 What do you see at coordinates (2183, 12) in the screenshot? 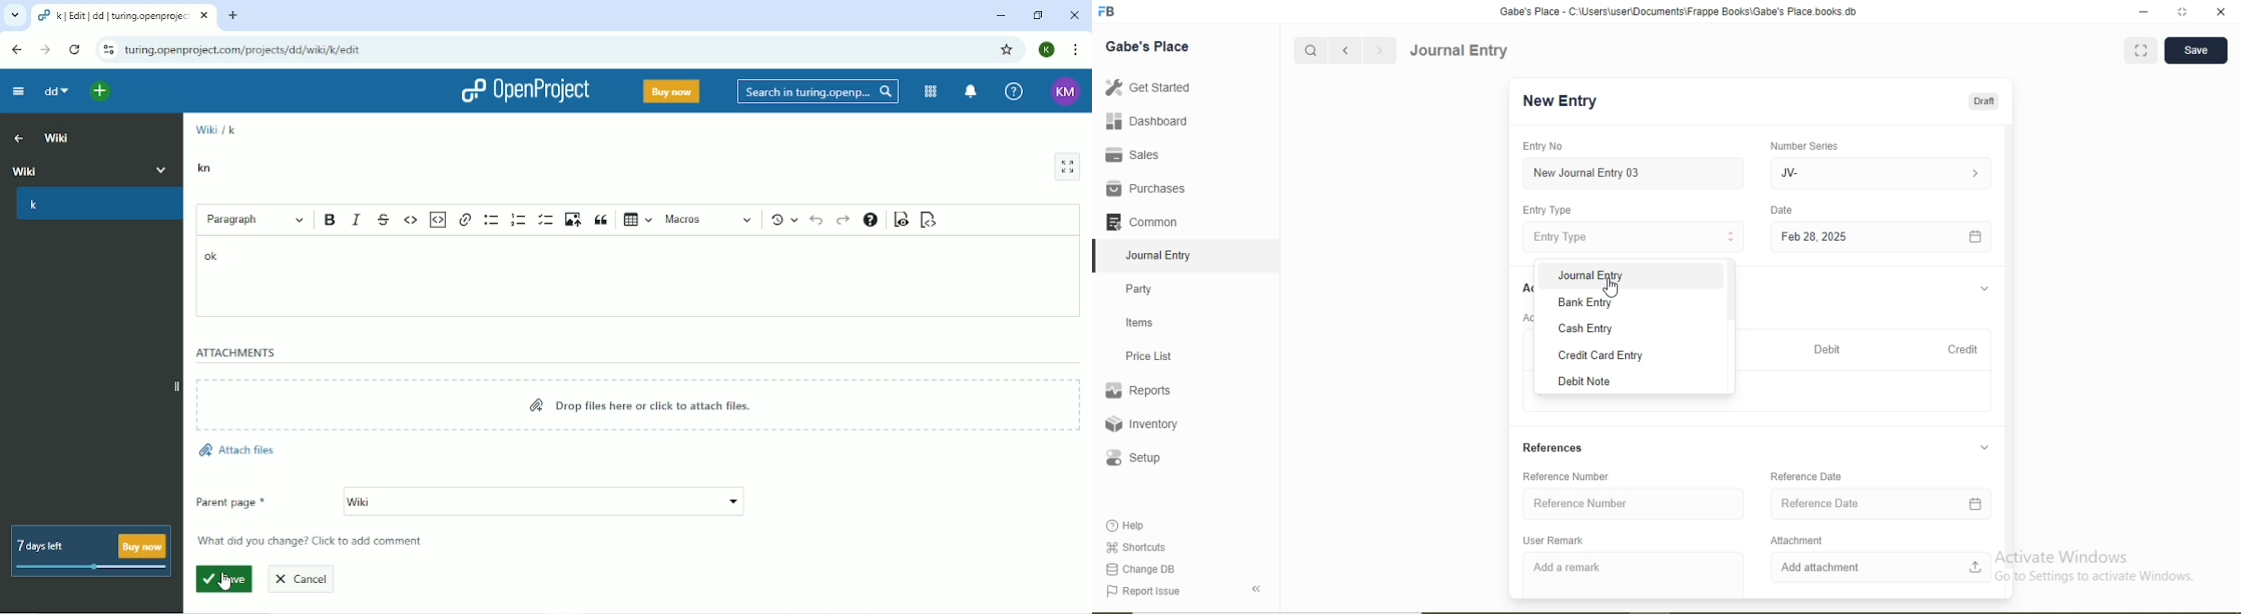
I see `full screen` at bounding box center [2183, 12].